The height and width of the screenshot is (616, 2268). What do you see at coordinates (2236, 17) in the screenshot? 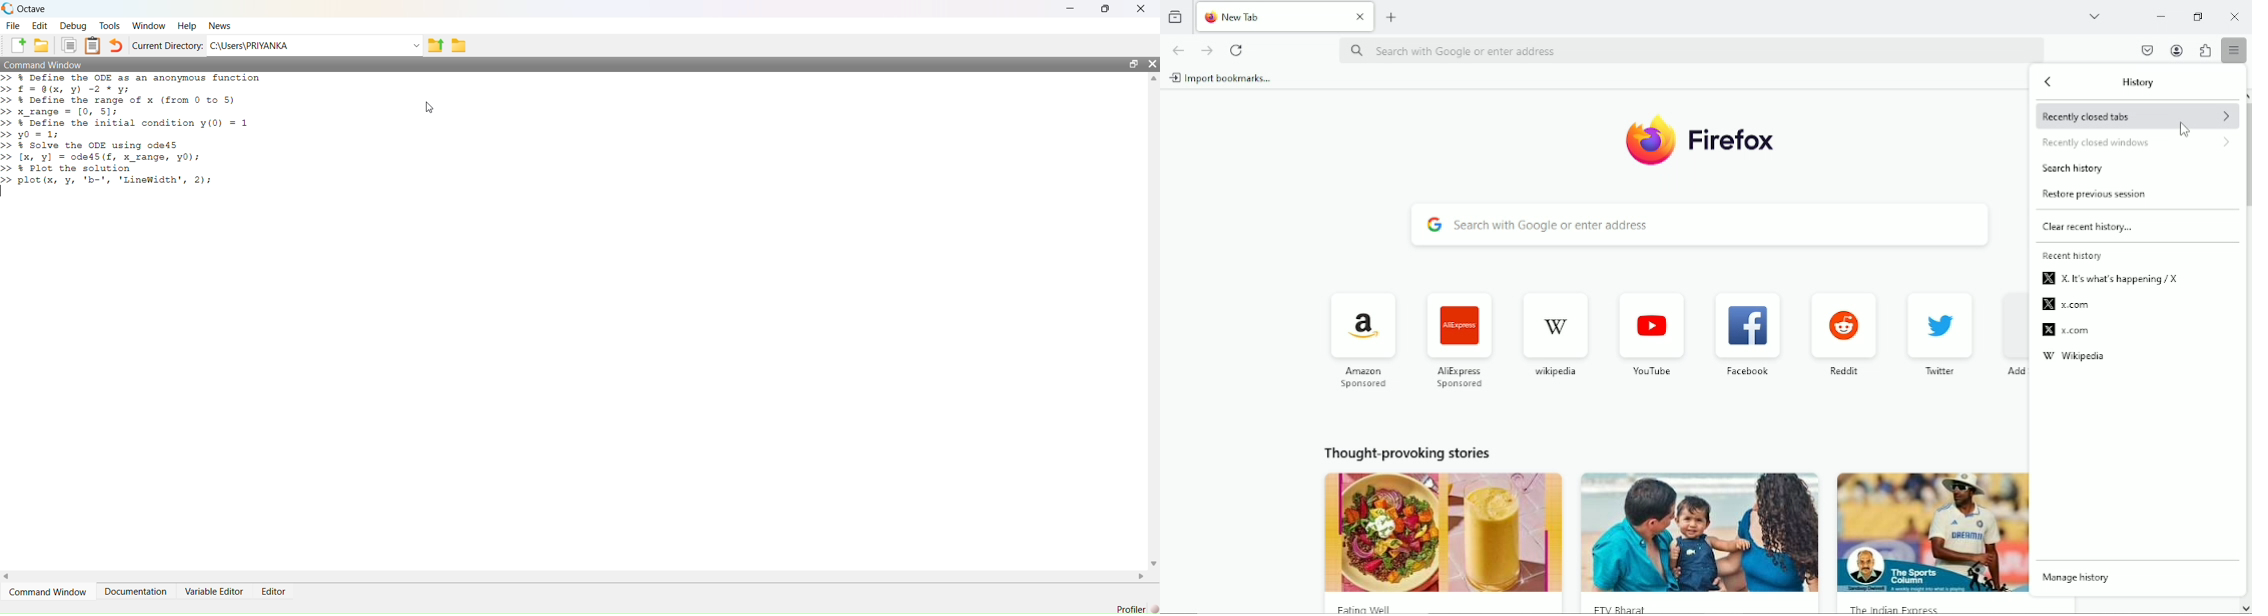
I see `Close` at bounding box center [2236, 17].